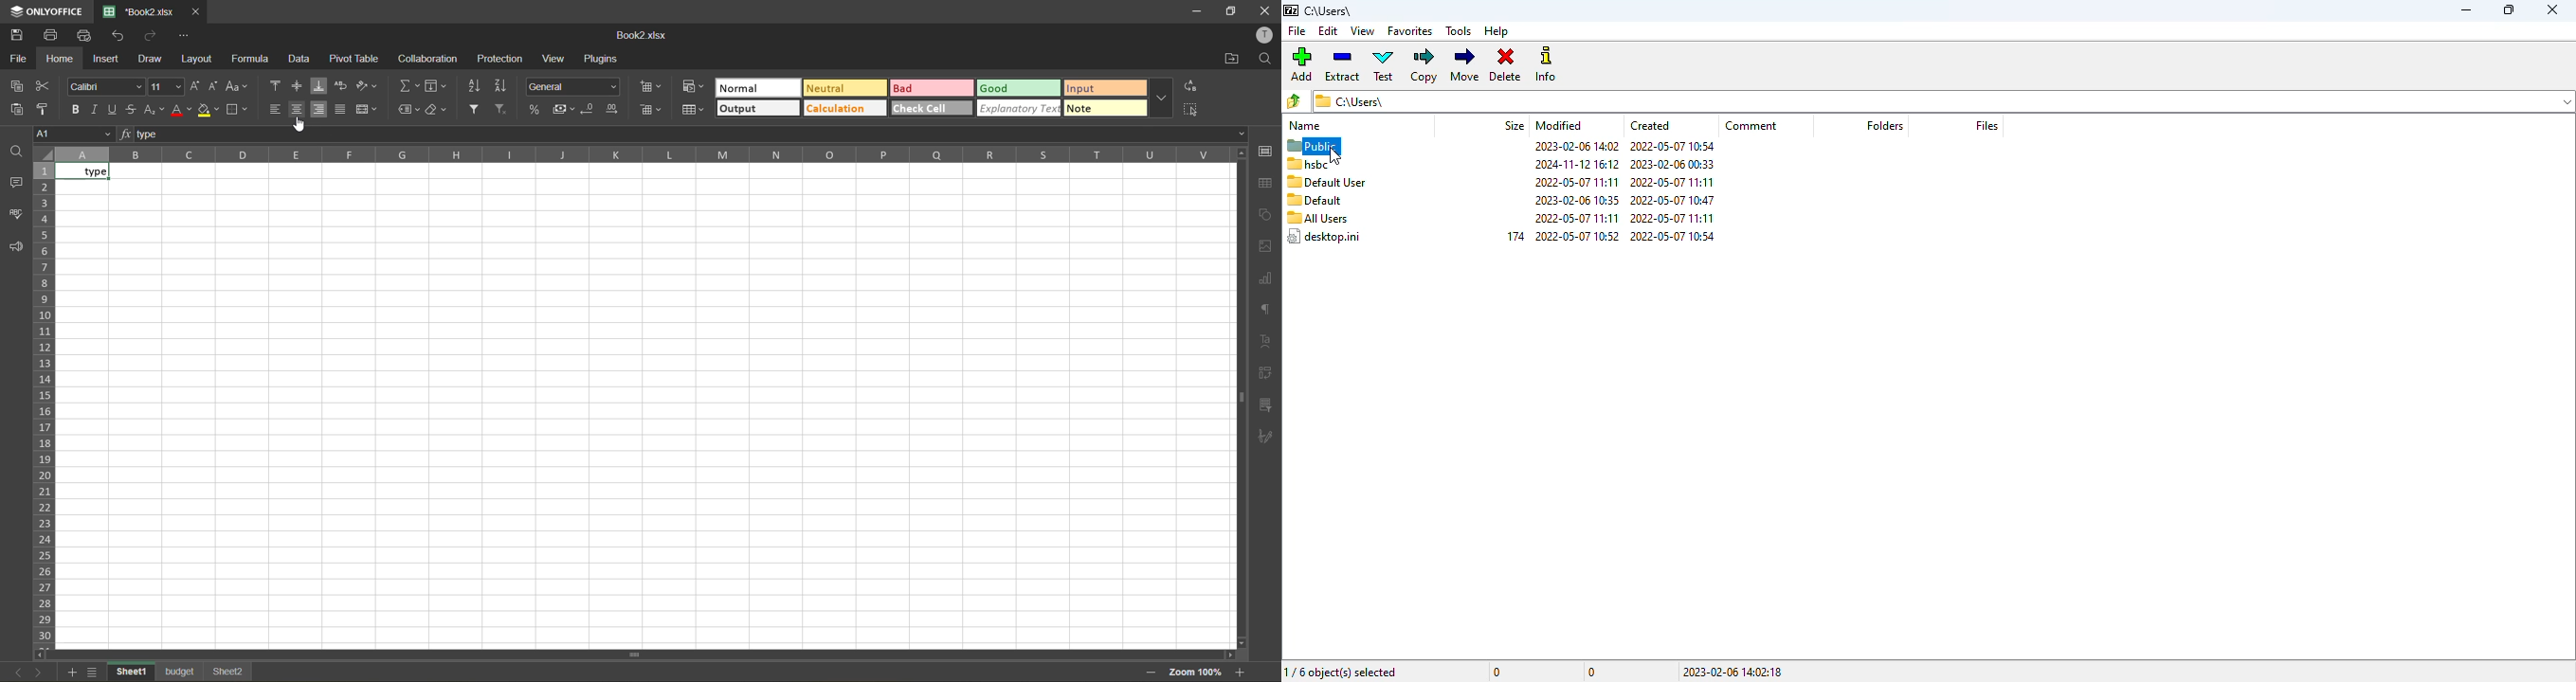 The height and width of the screenshot is (700, 2576). I want to click on move up, so click(1241, 152).